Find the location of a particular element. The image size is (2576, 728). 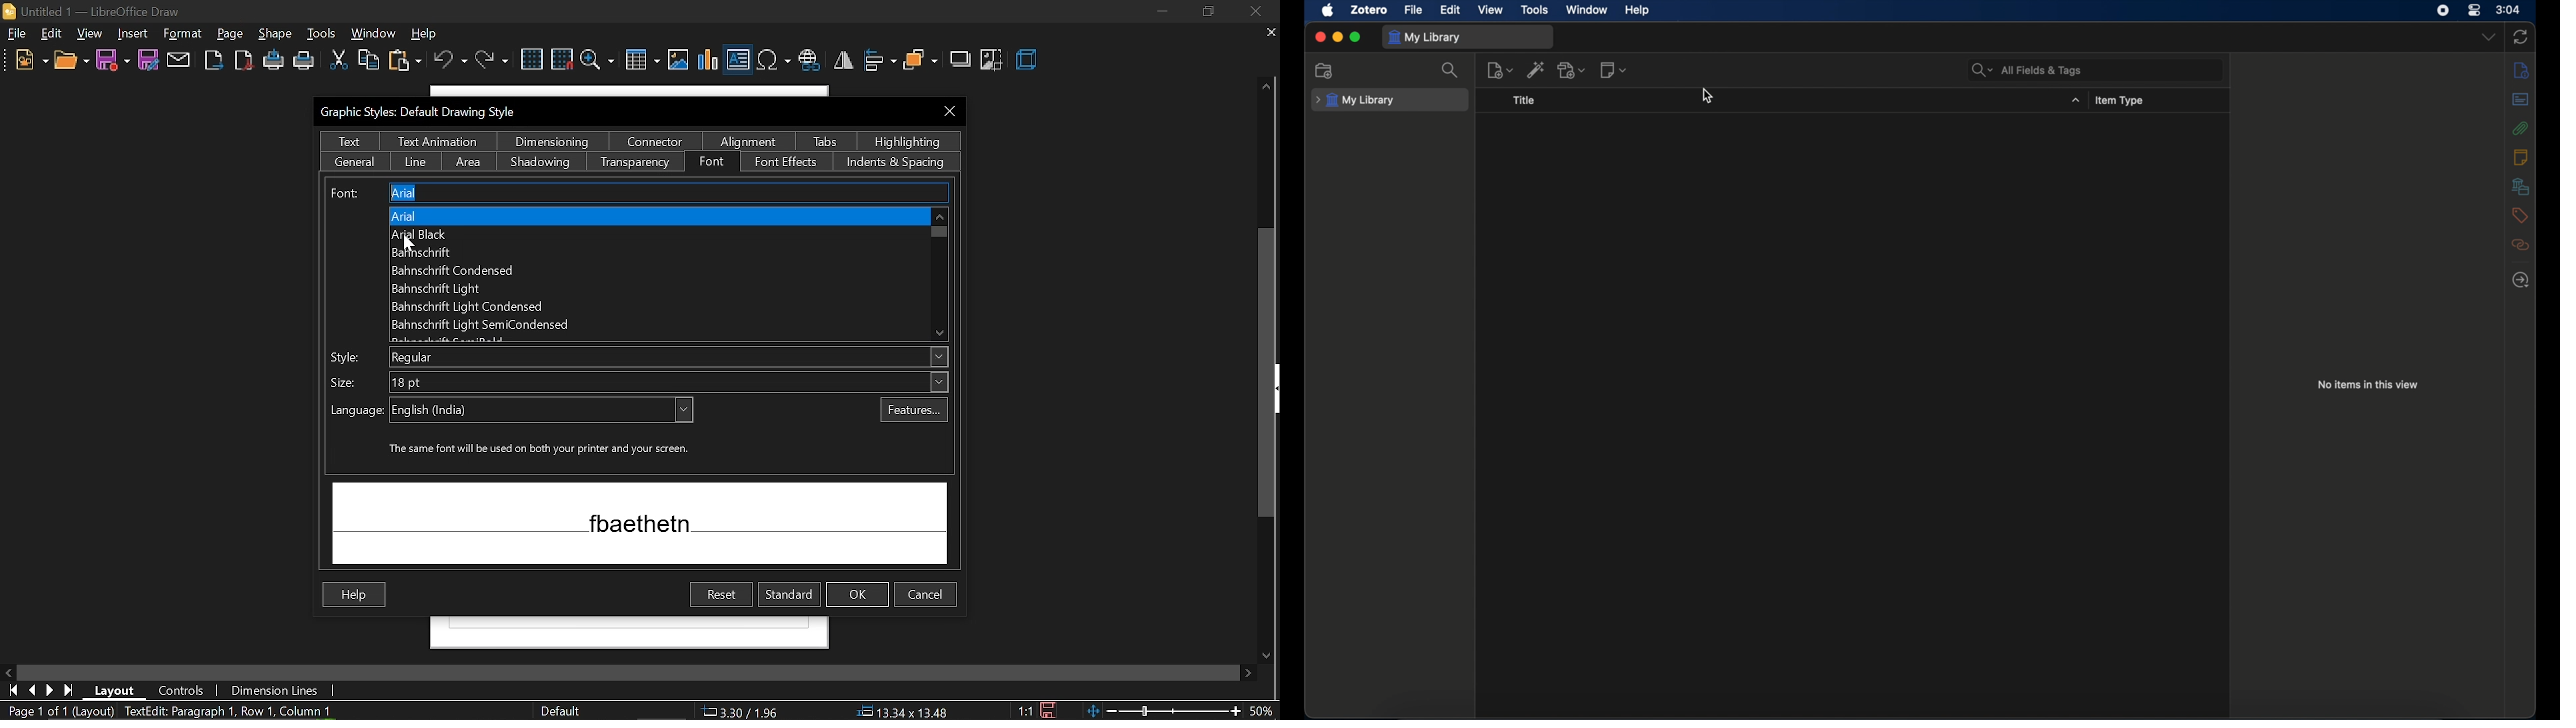

ok is located at coordinates (858, 595).